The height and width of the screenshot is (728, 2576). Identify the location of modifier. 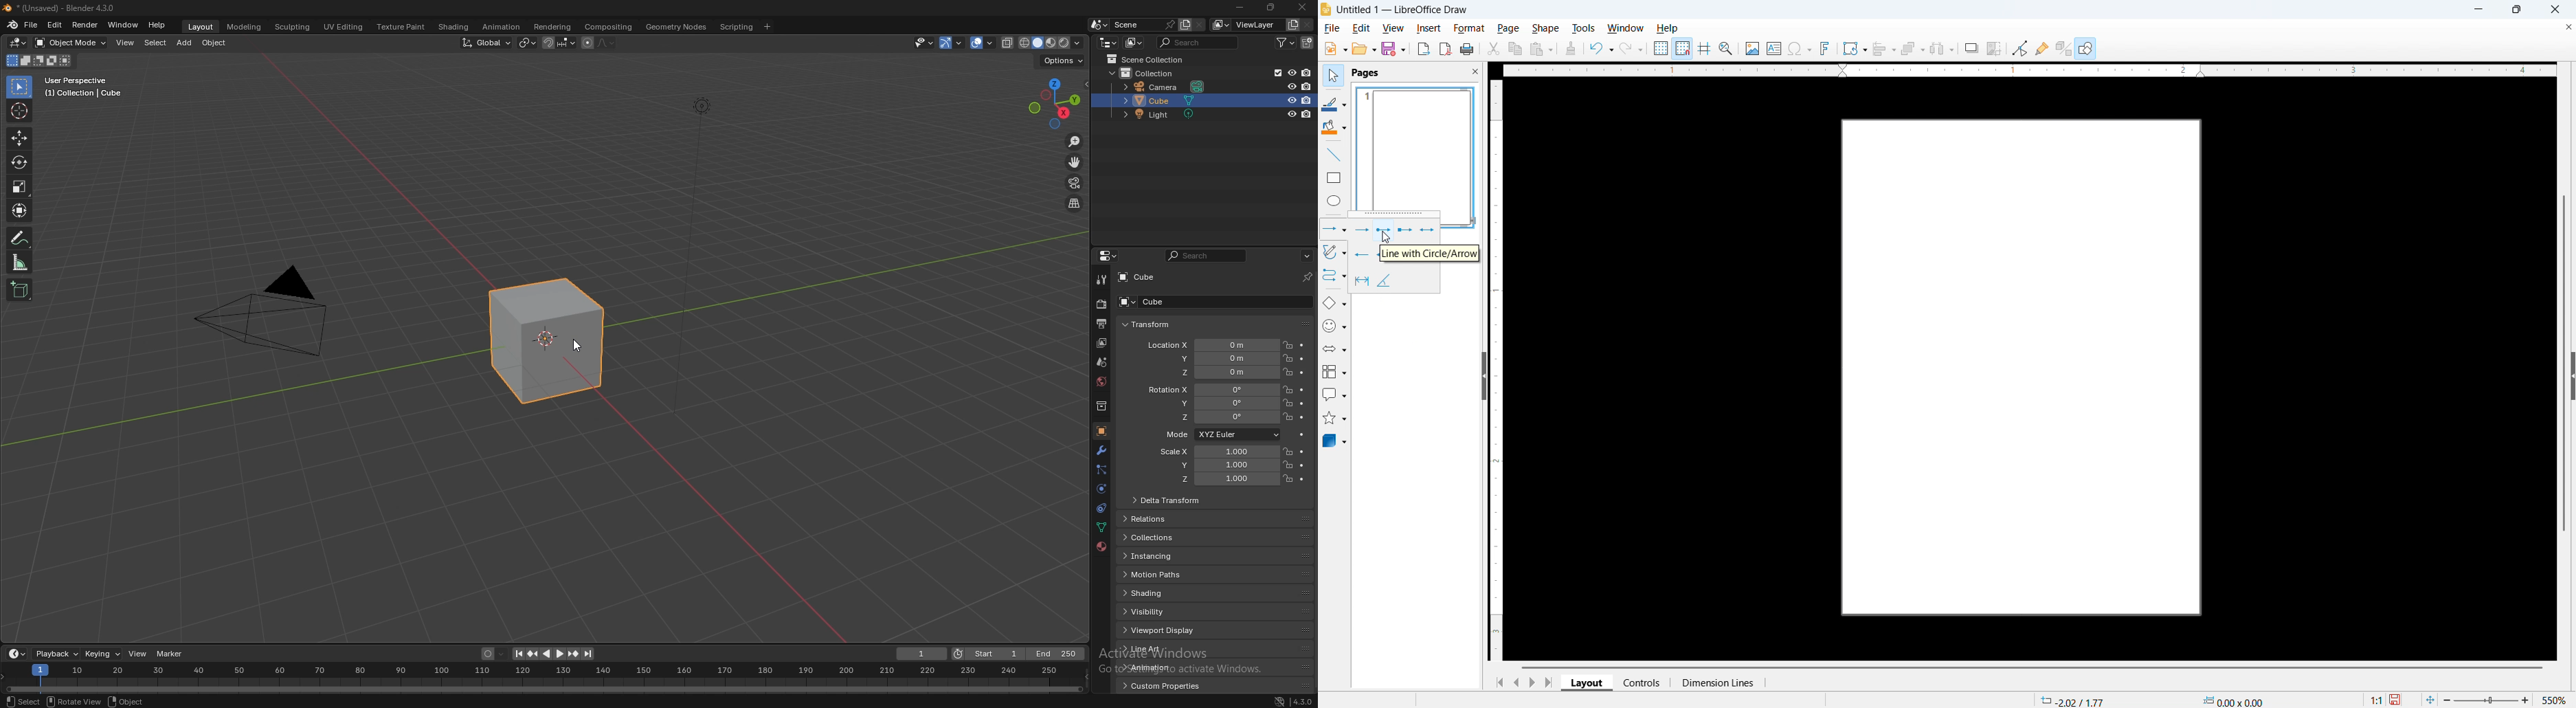
(1102, 451).